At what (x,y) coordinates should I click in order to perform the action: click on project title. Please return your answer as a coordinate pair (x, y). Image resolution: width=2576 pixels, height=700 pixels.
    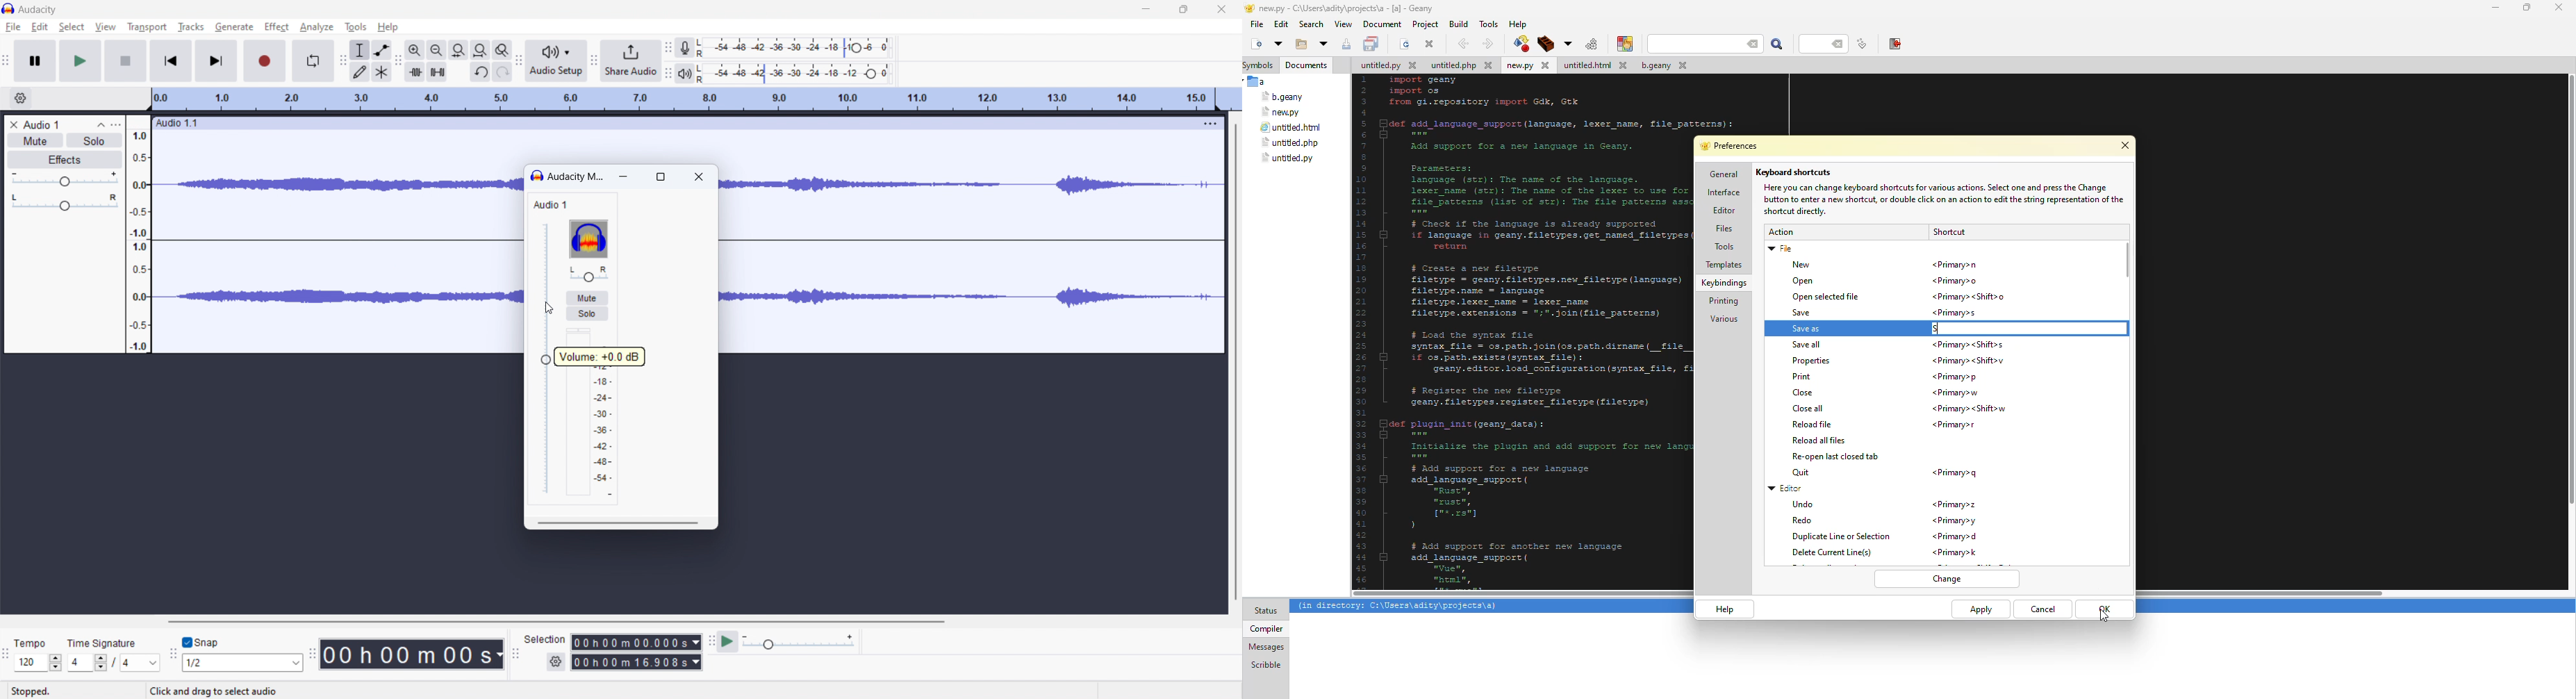
    Looking at the image, I should click on (42, 125).